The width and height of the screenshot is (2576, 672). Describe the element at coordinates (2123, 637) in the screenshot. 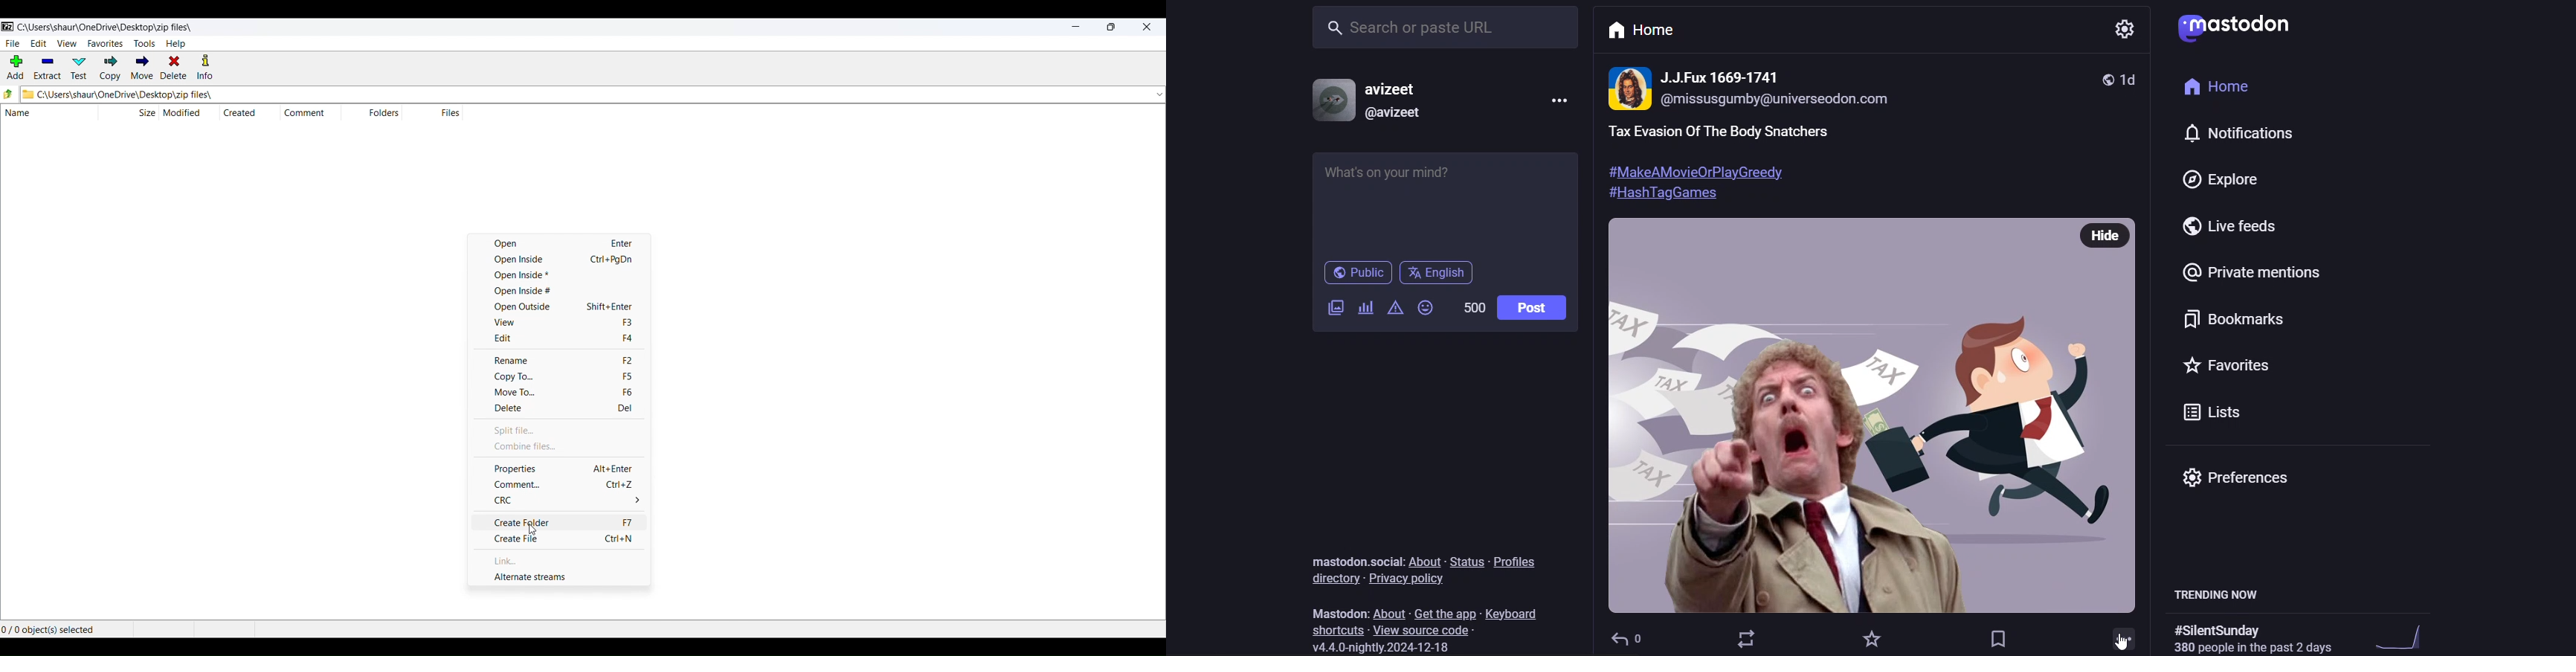

I see `more` at that location.